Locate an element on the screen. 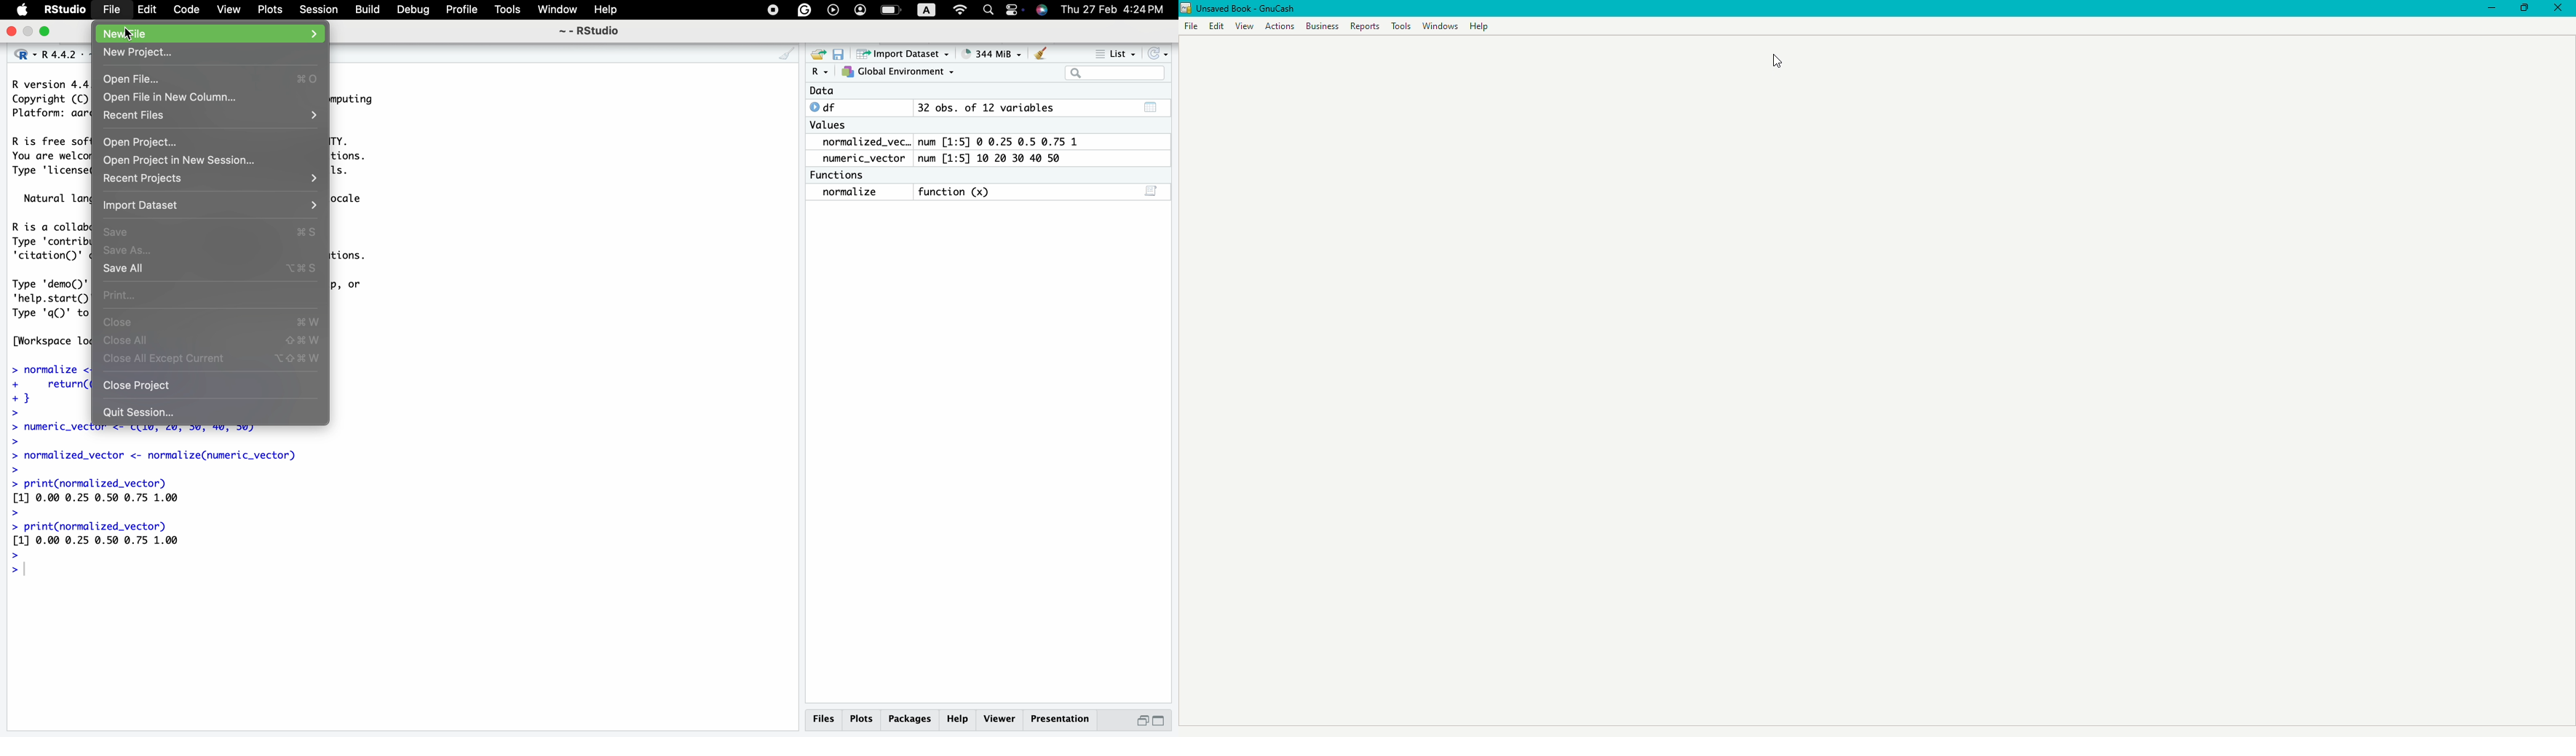  Plots is located at coordinates (270, 11).